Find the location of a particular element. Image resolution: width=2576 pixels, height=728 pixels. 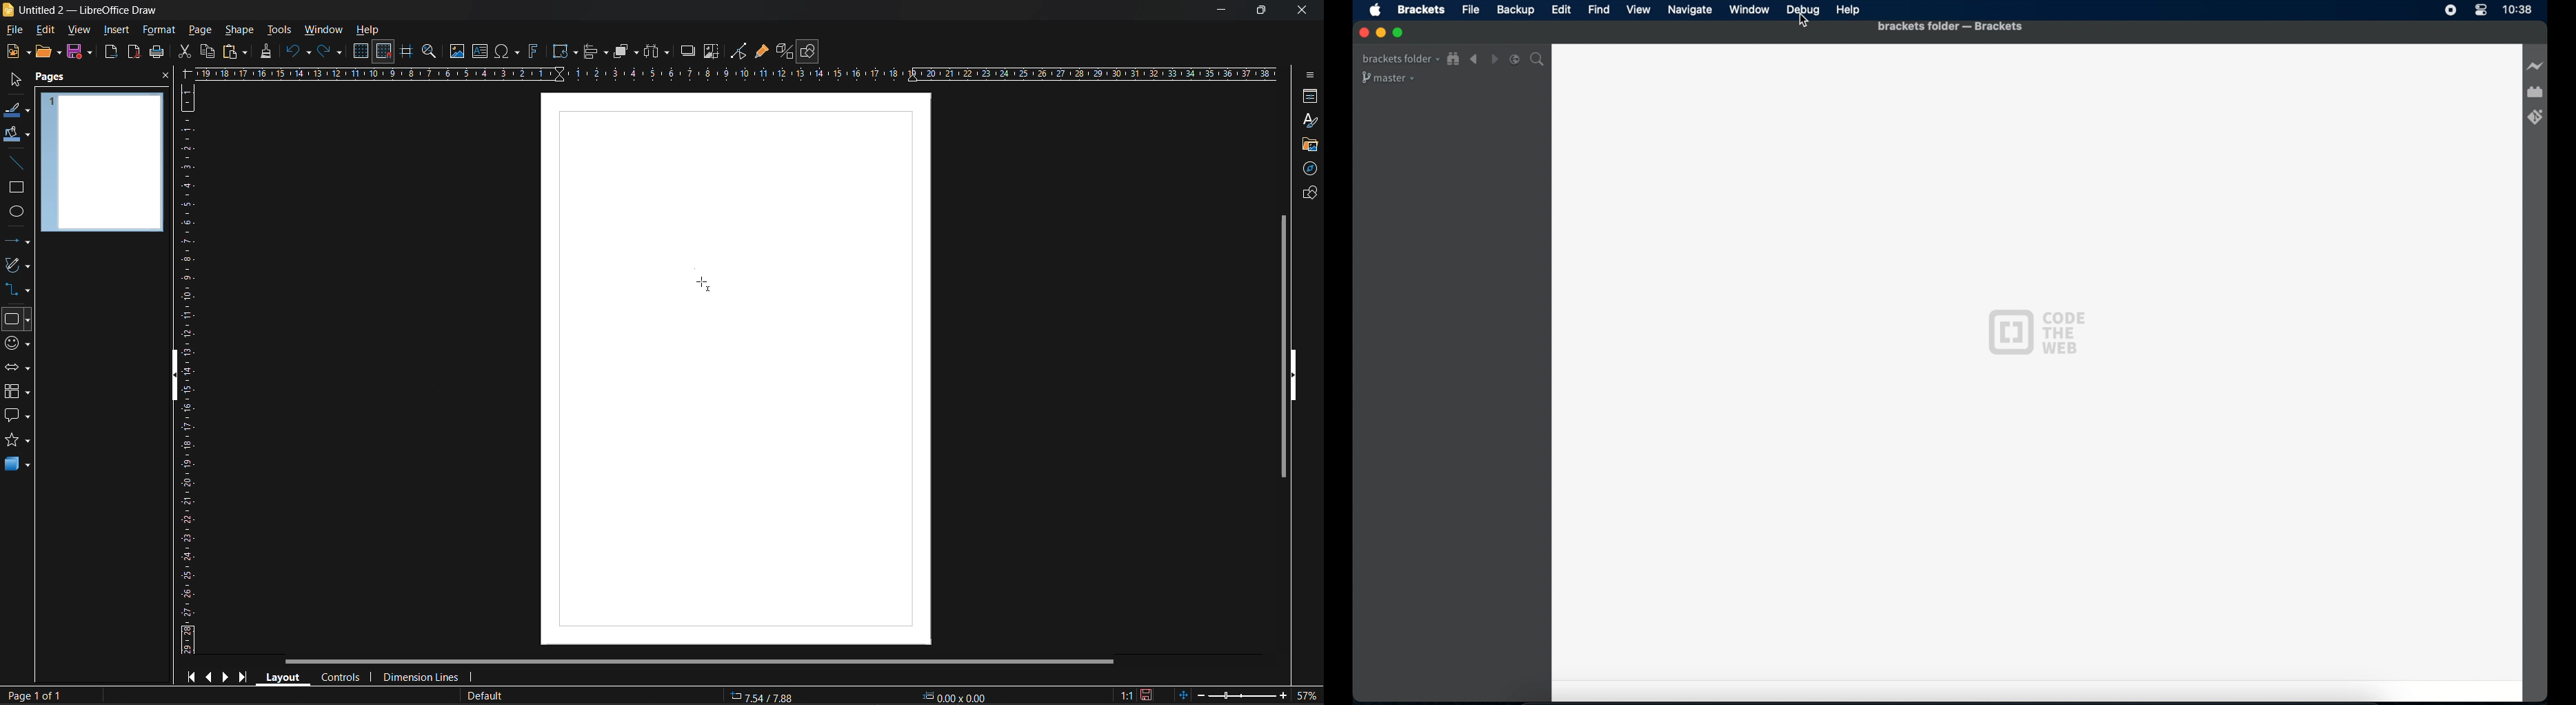

open is located at coordinates (48, 52).